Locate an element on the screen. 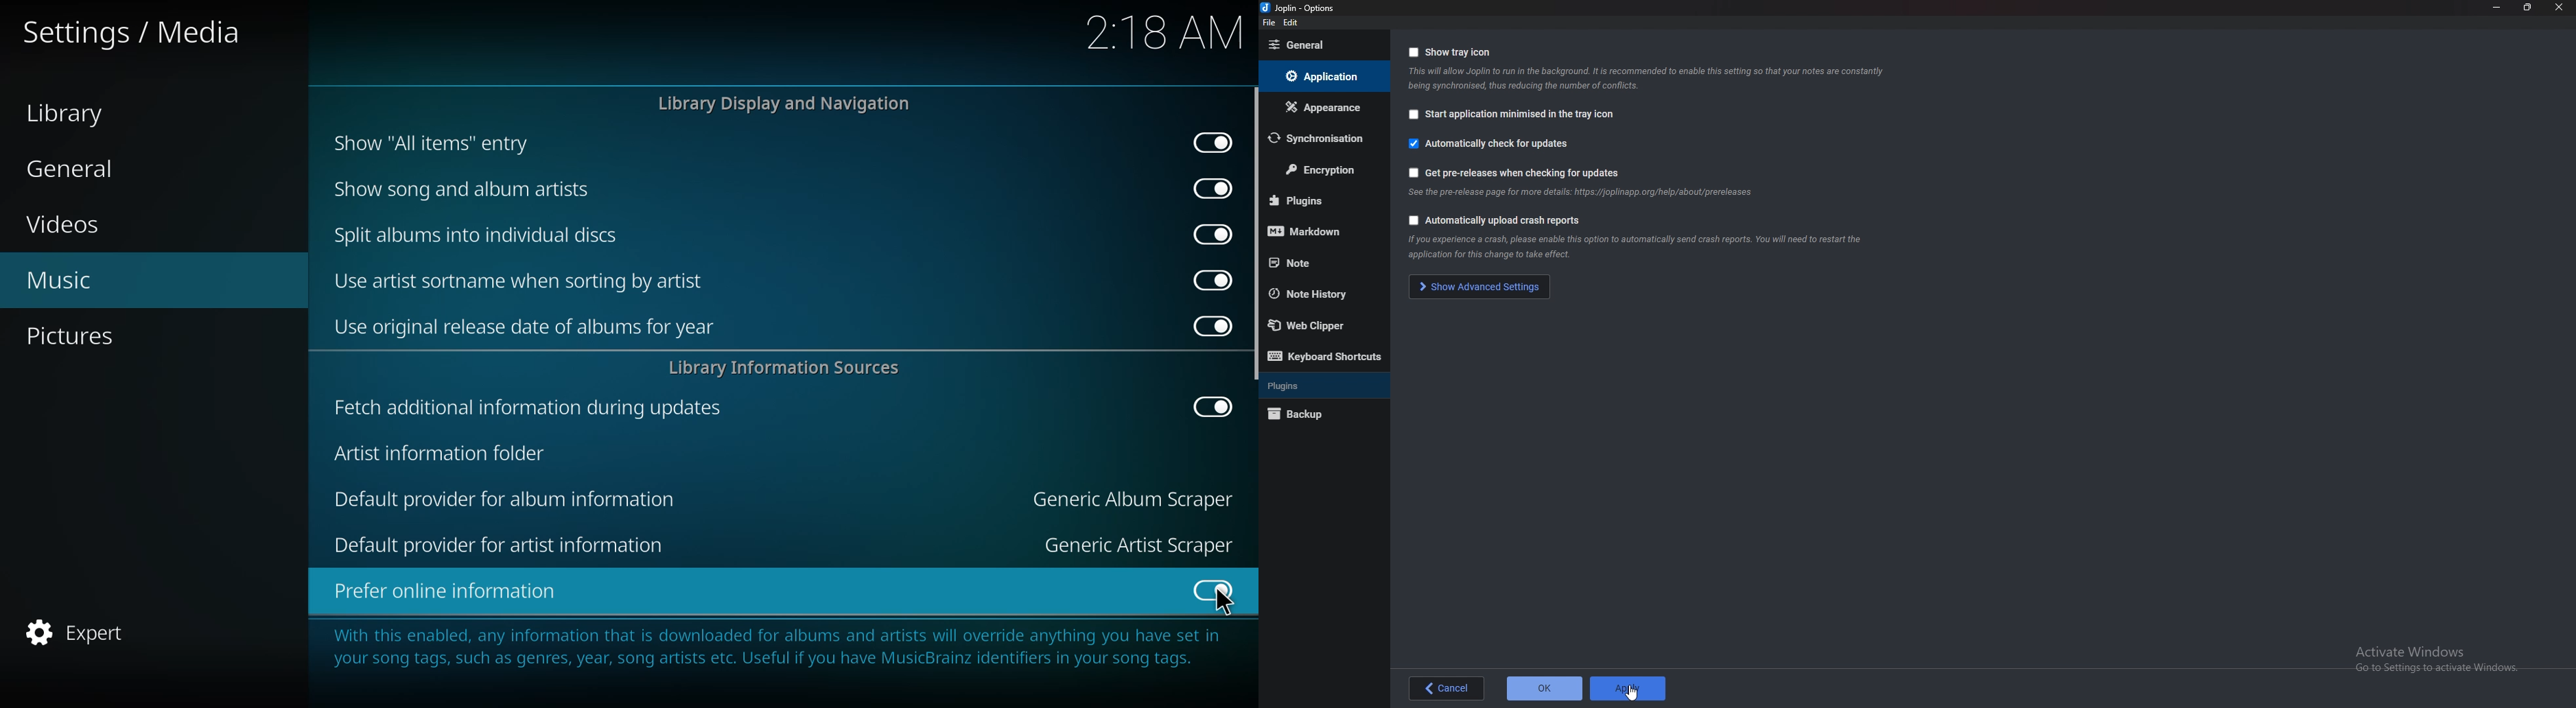 The image size is (2576, 728). Activate Windows
Go to Settings to activate Windows. is located at coordinates (2439, 659).